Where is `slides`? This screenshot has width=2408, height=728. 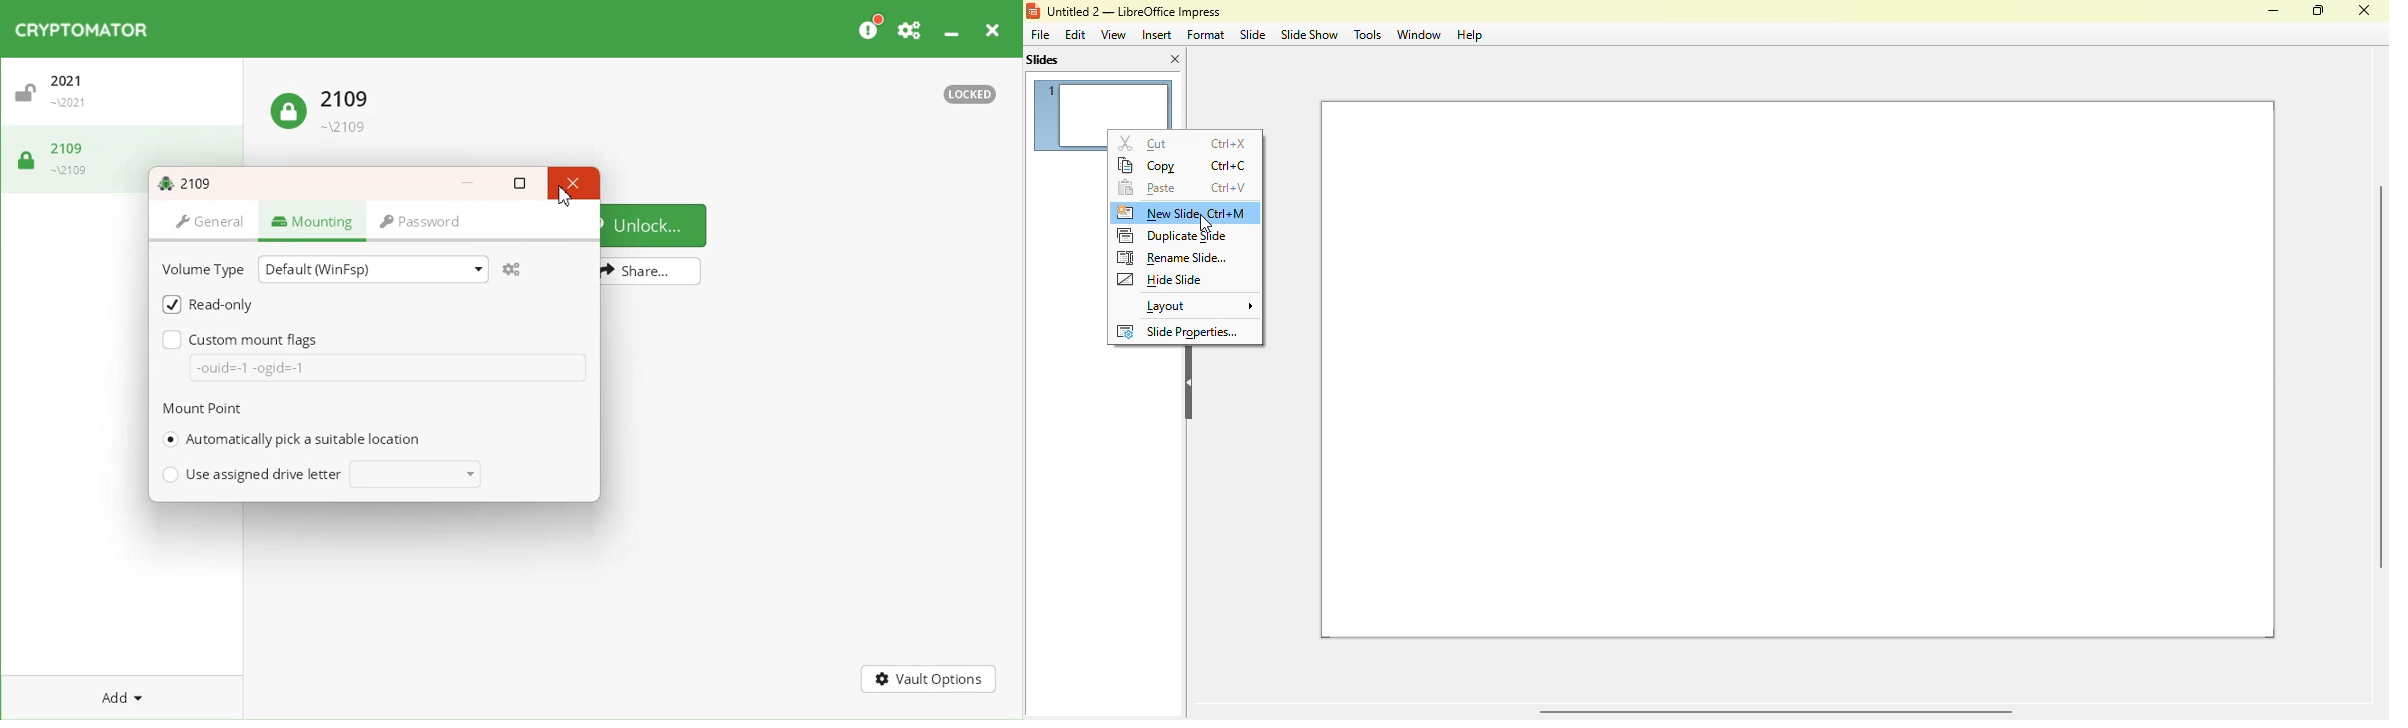
slides is located at coordinates (1042, 60).